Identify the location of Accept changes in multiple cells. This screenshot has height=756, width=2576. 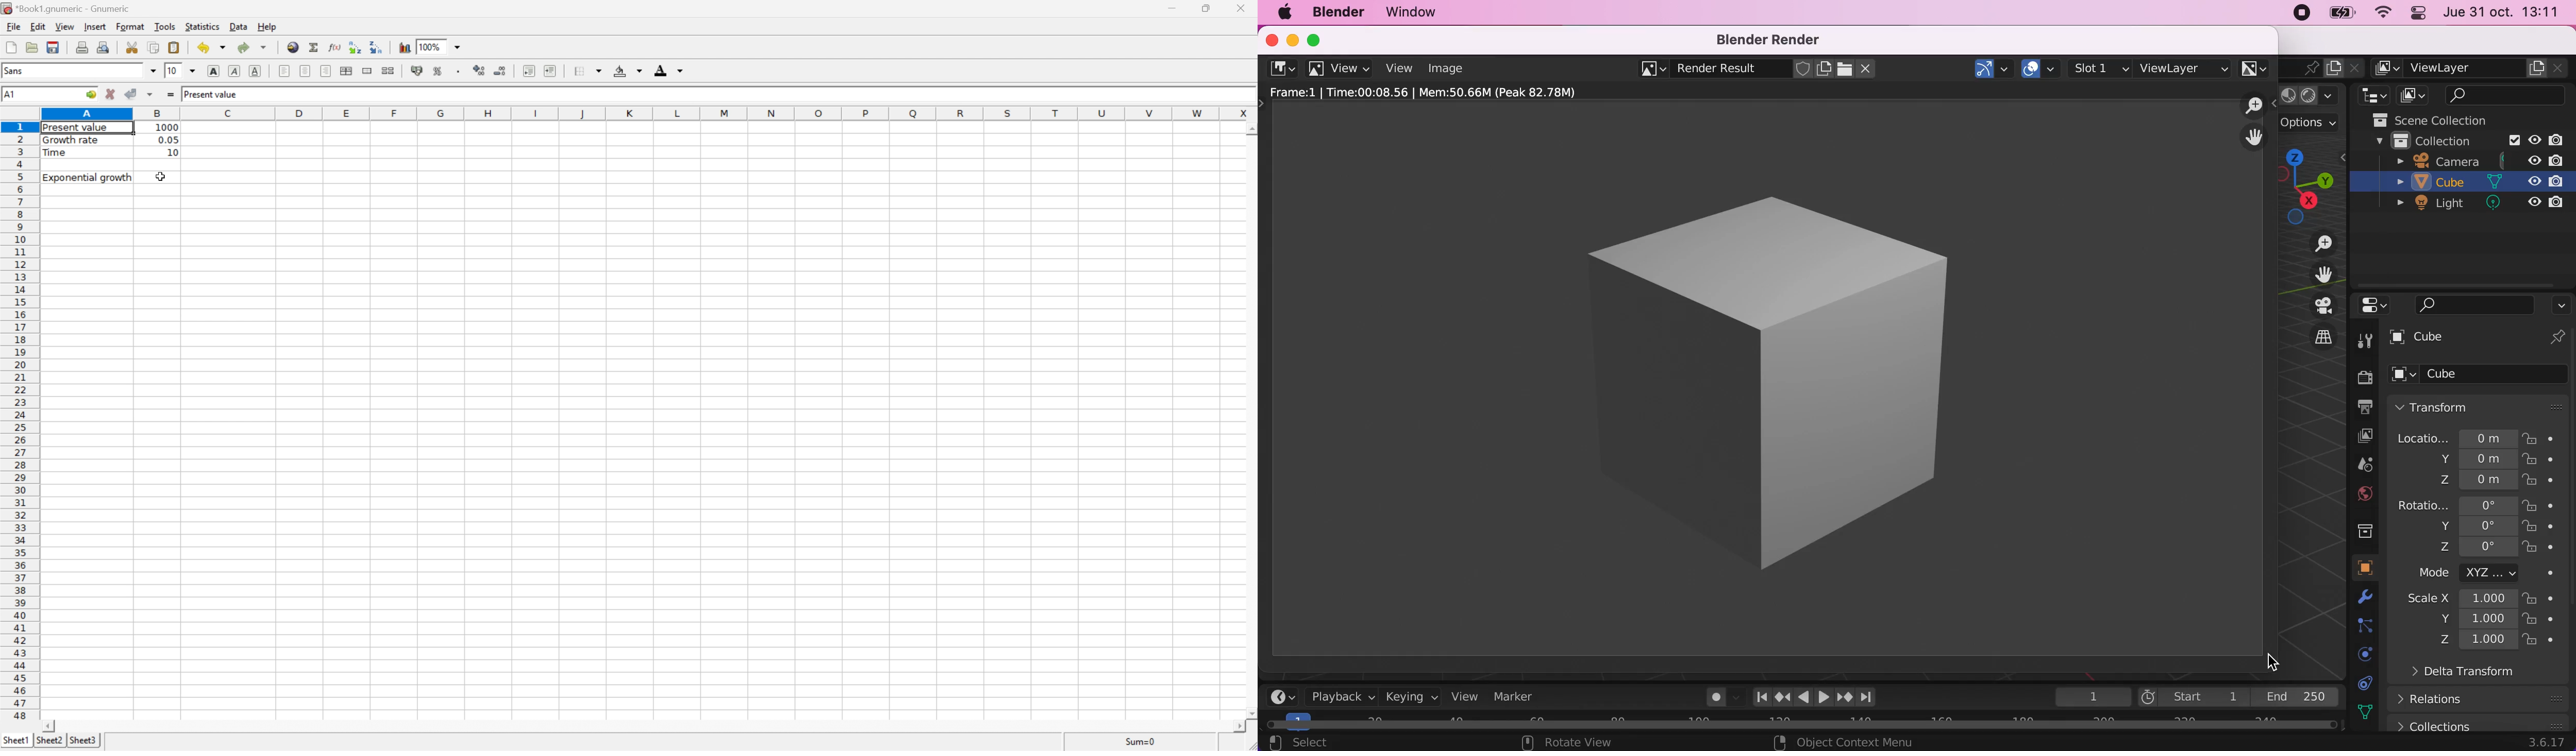
(150, 94).